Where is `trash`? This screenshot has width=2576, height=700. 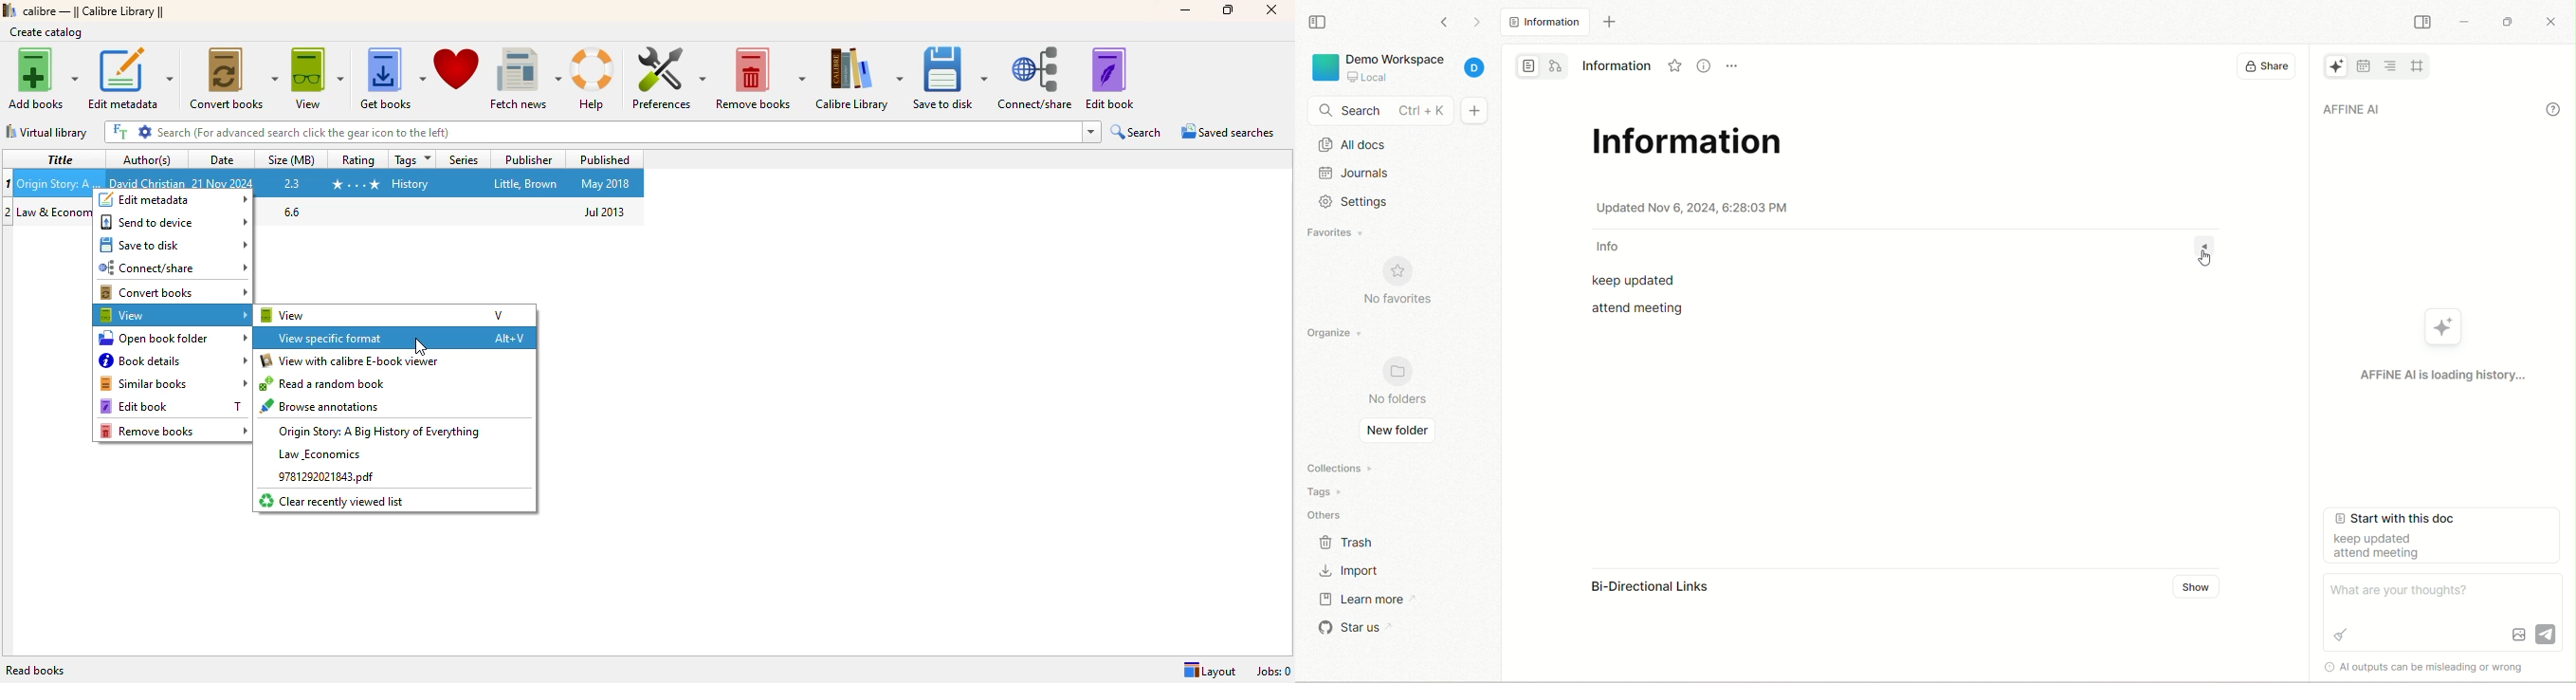
trash is located at coordinates (1352, 543).